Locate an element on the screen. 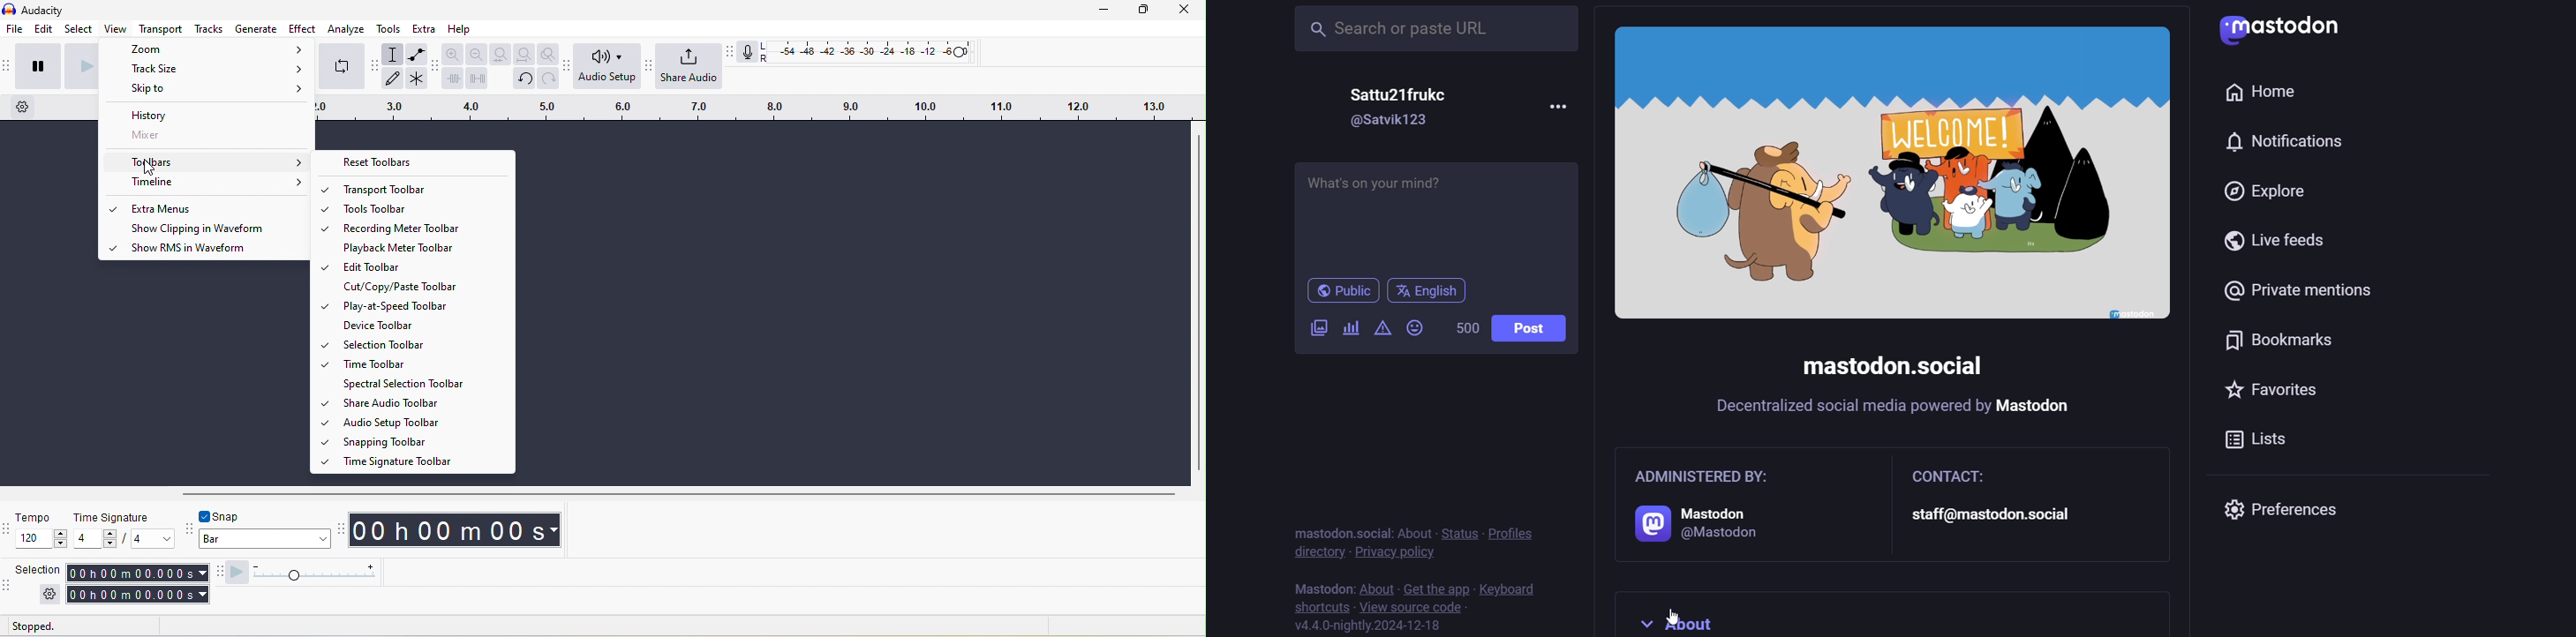 The width and height of the screenshot is (2576, 644). set time signature is located at coordinates (154, 538).